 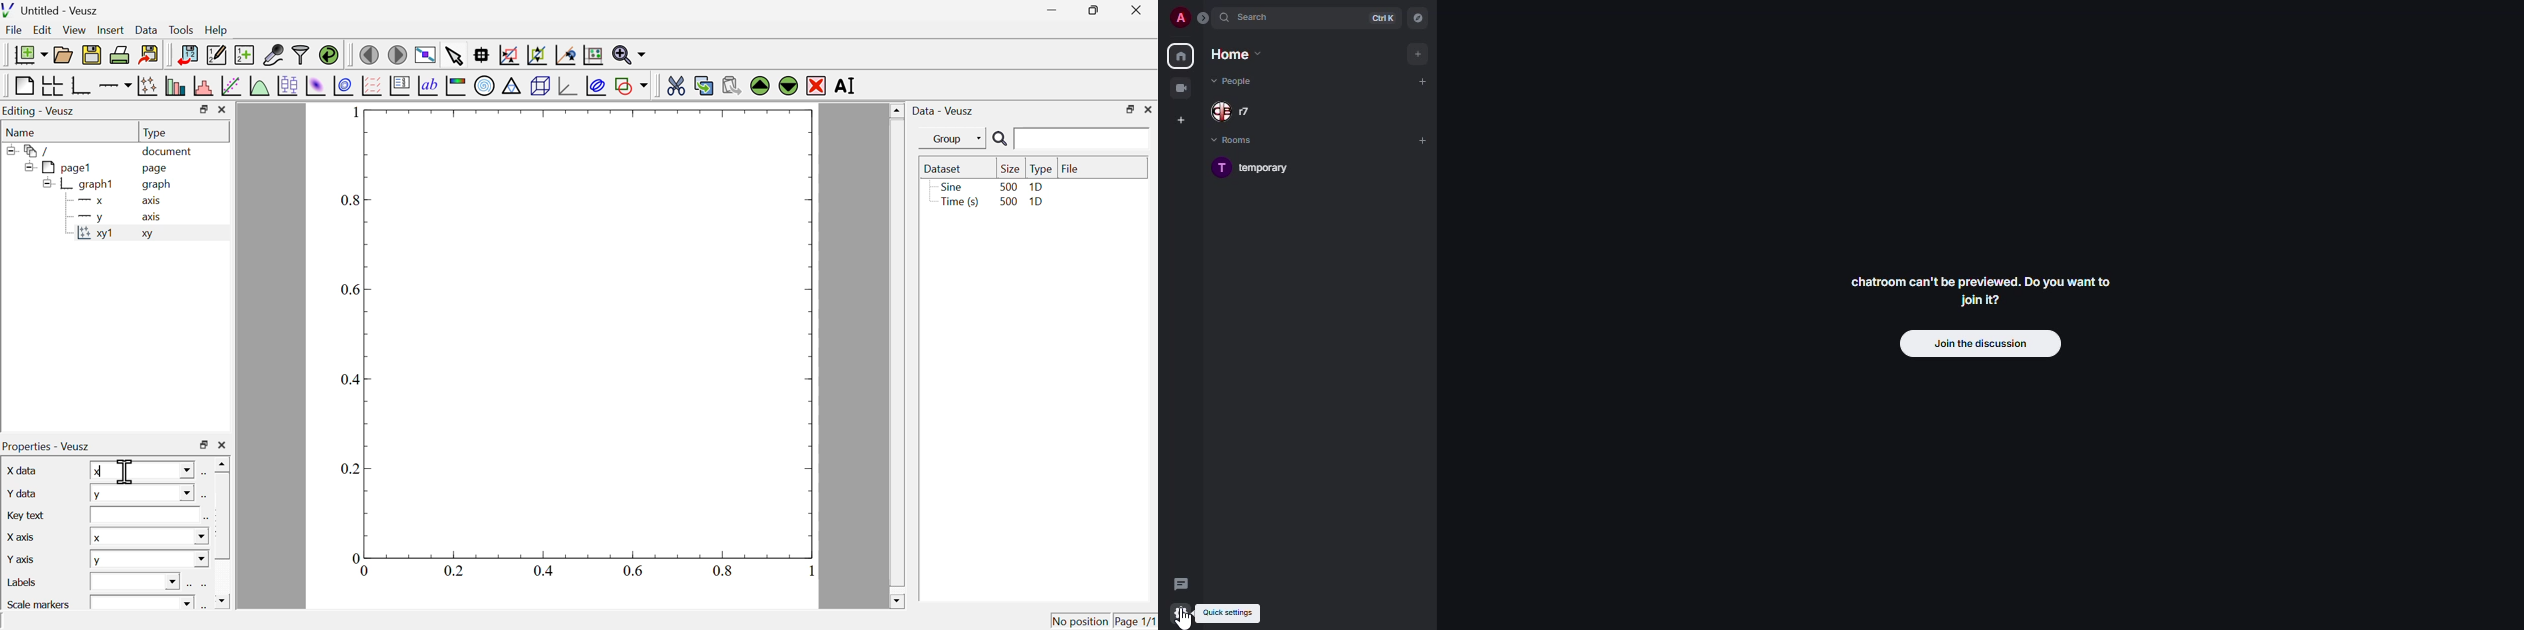 I want to click on video group, so click(x=1180, y=88).